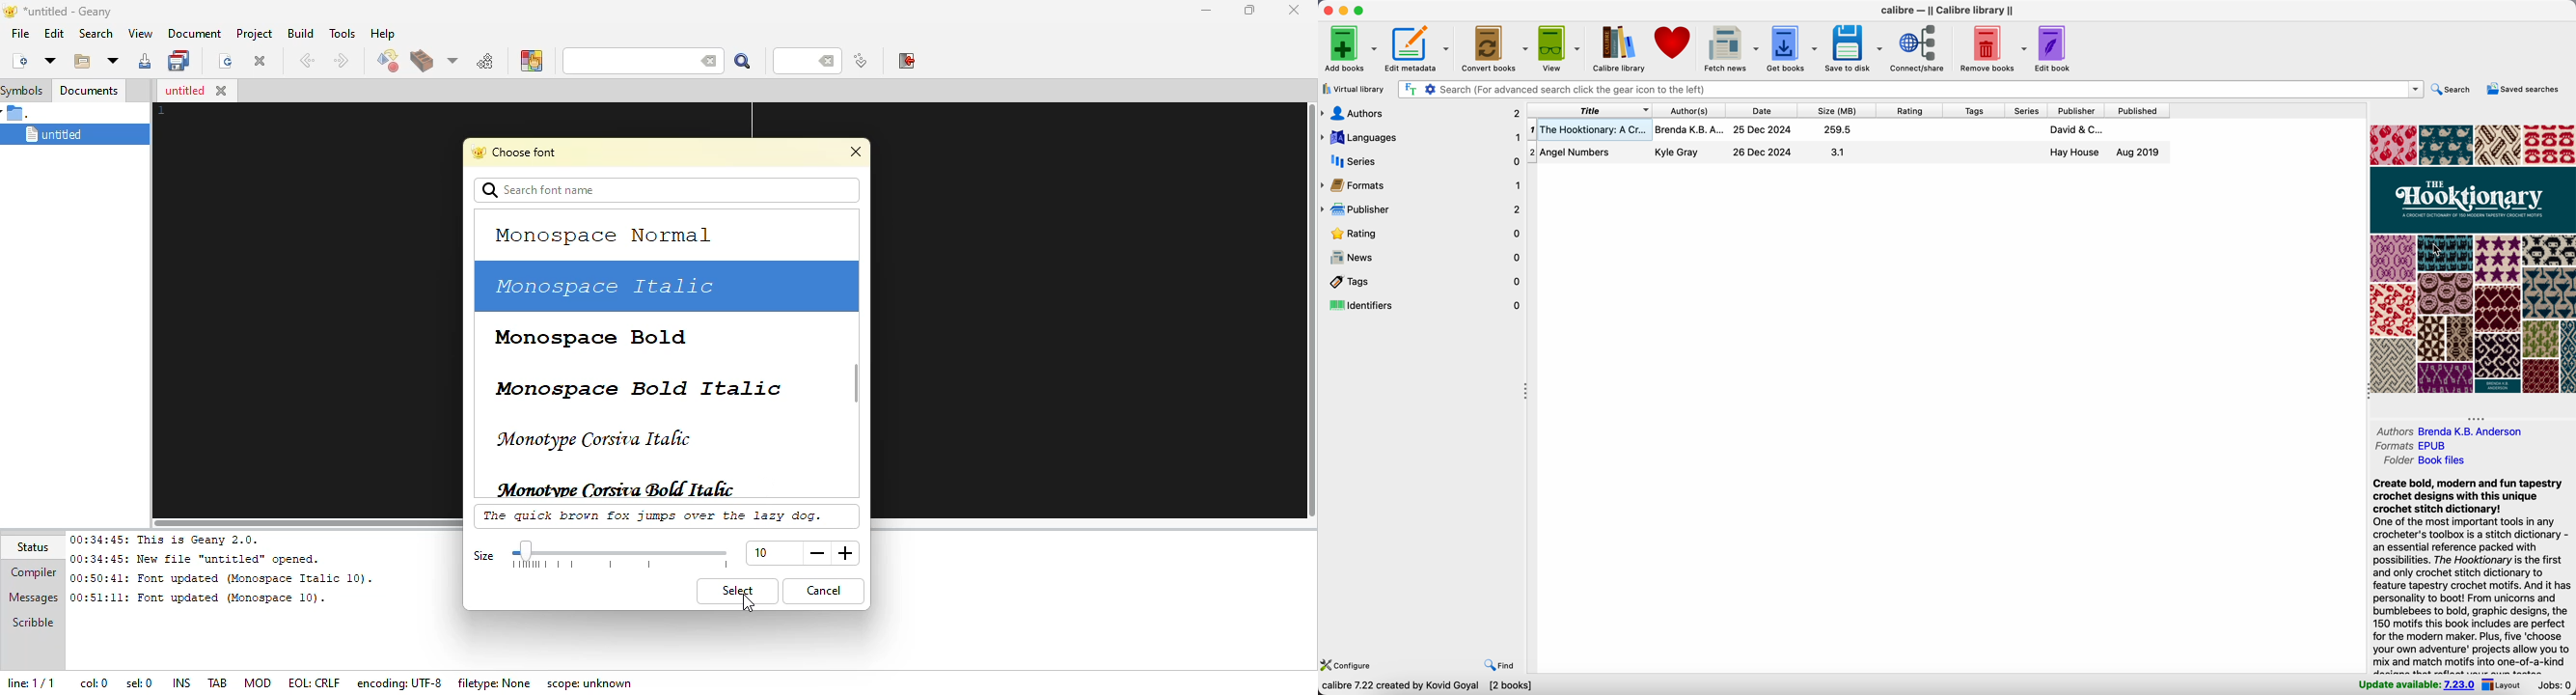 The width and height of the screenshot is (2576, 700). Describe the element at coordinates (1840, 111) in the screenshot. I see `size` at that location.